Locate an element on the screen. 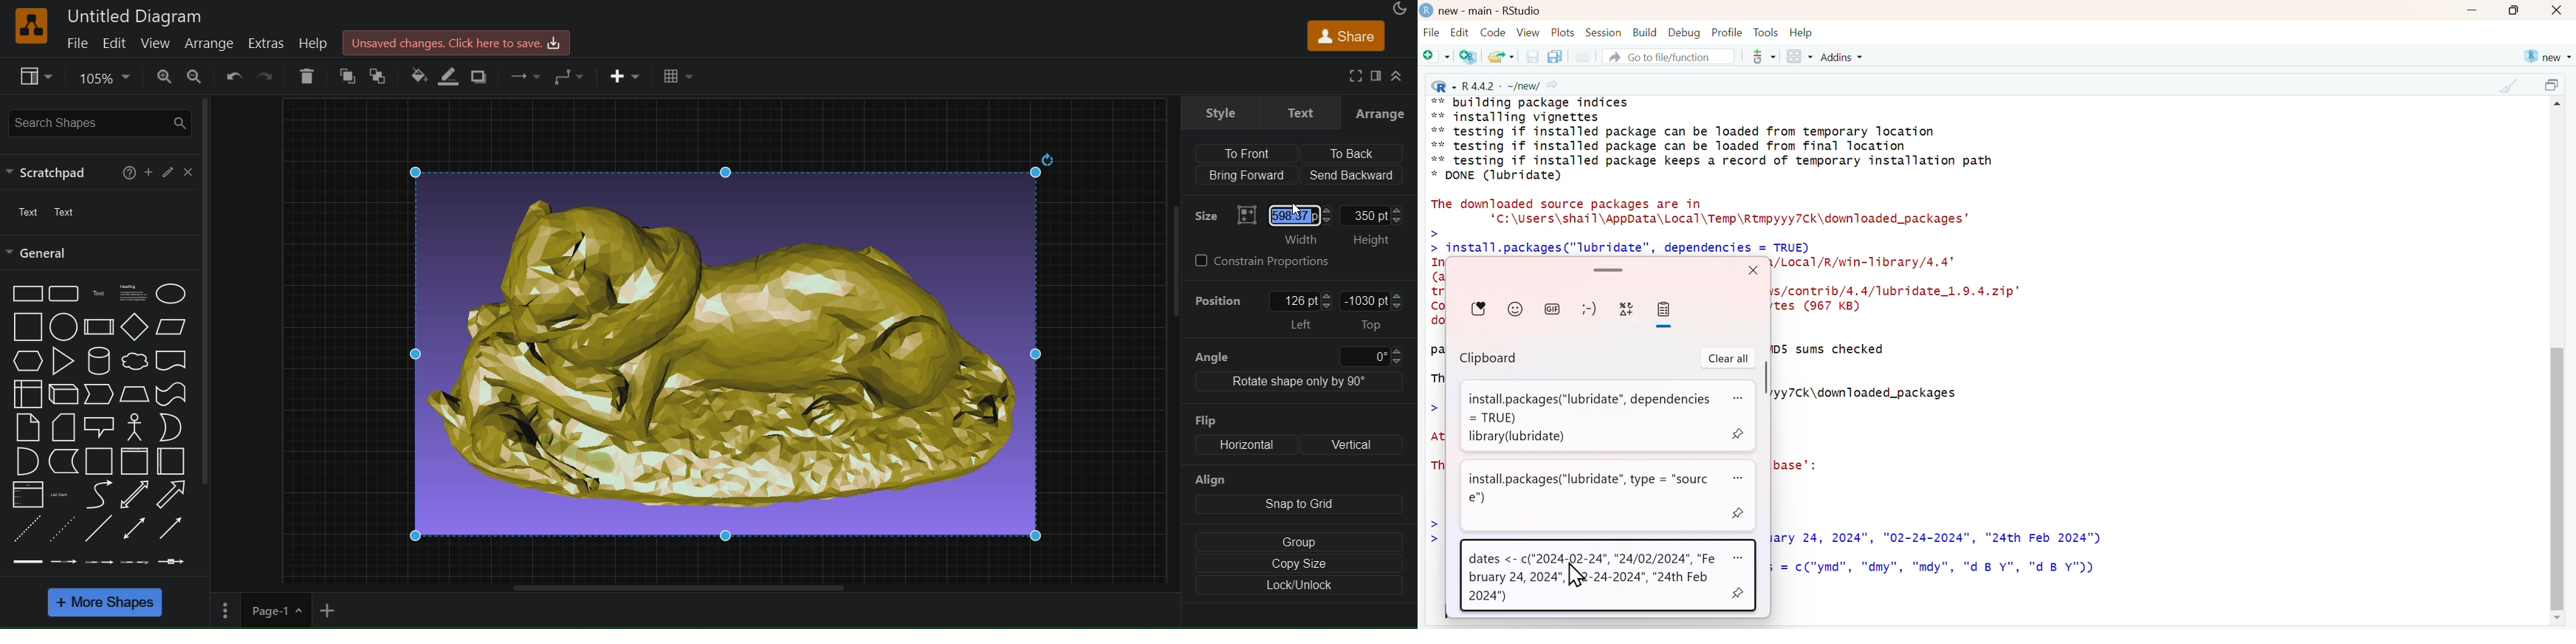  zoom is located at coordinates (100, 79).